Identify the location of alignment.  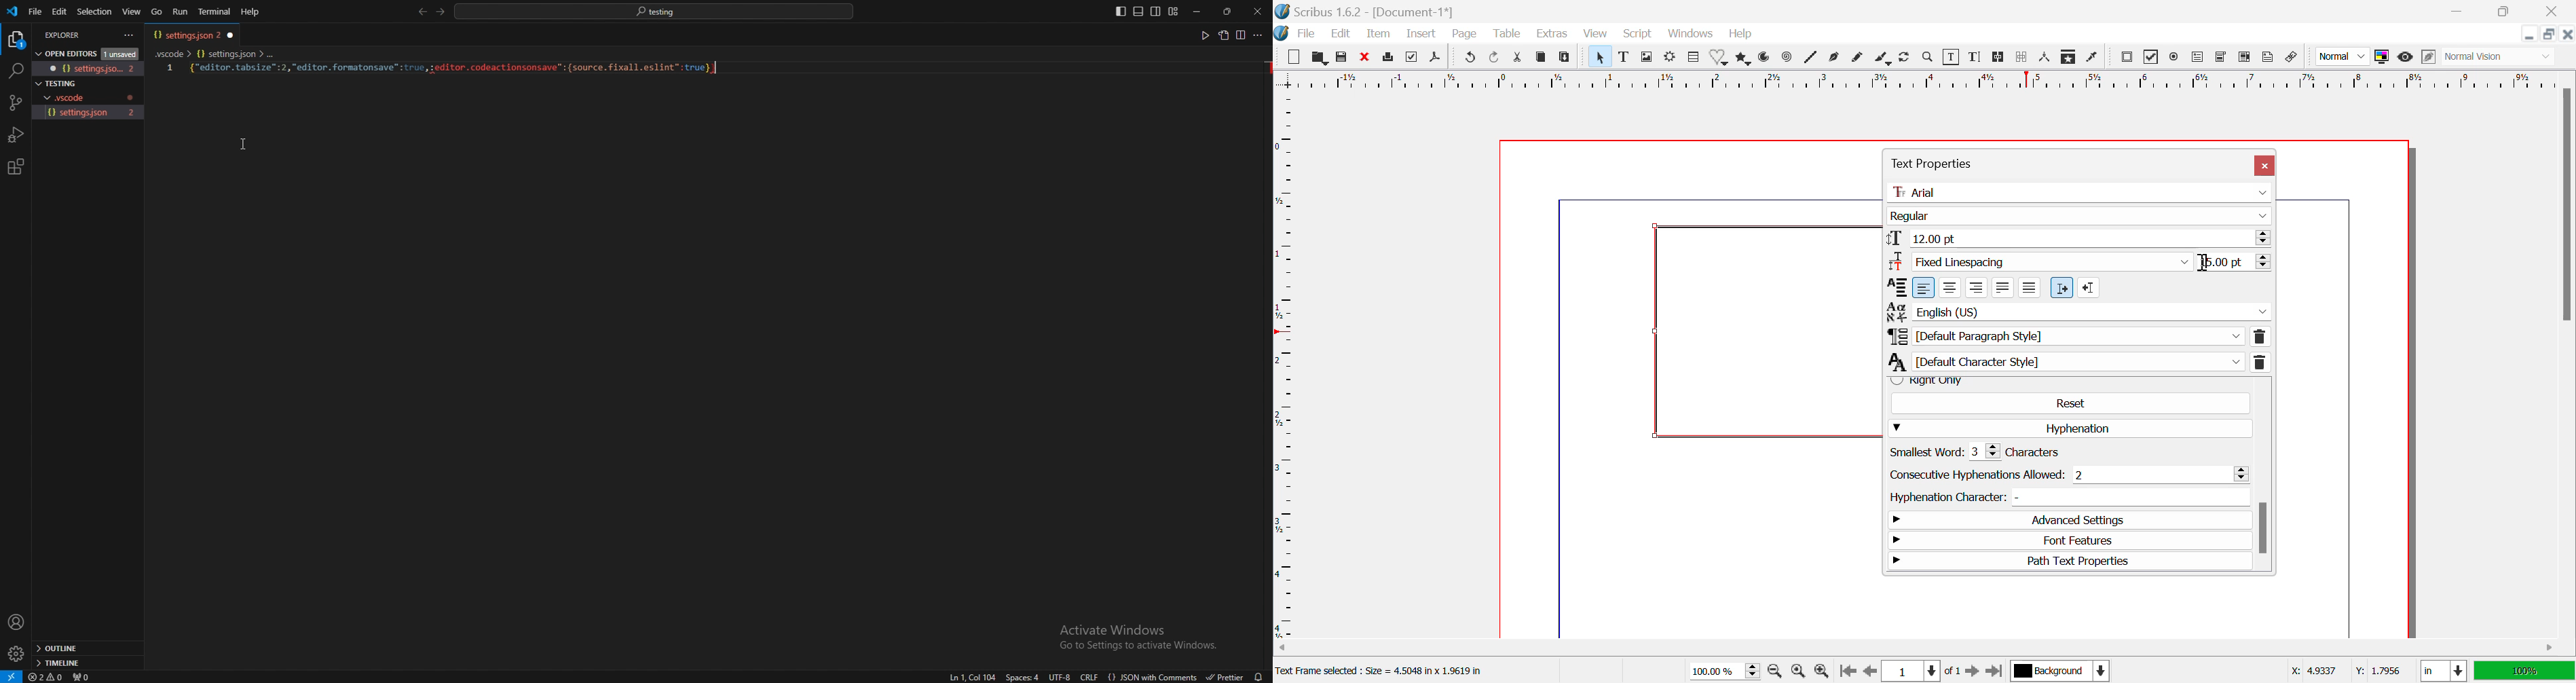
(1895, 287).